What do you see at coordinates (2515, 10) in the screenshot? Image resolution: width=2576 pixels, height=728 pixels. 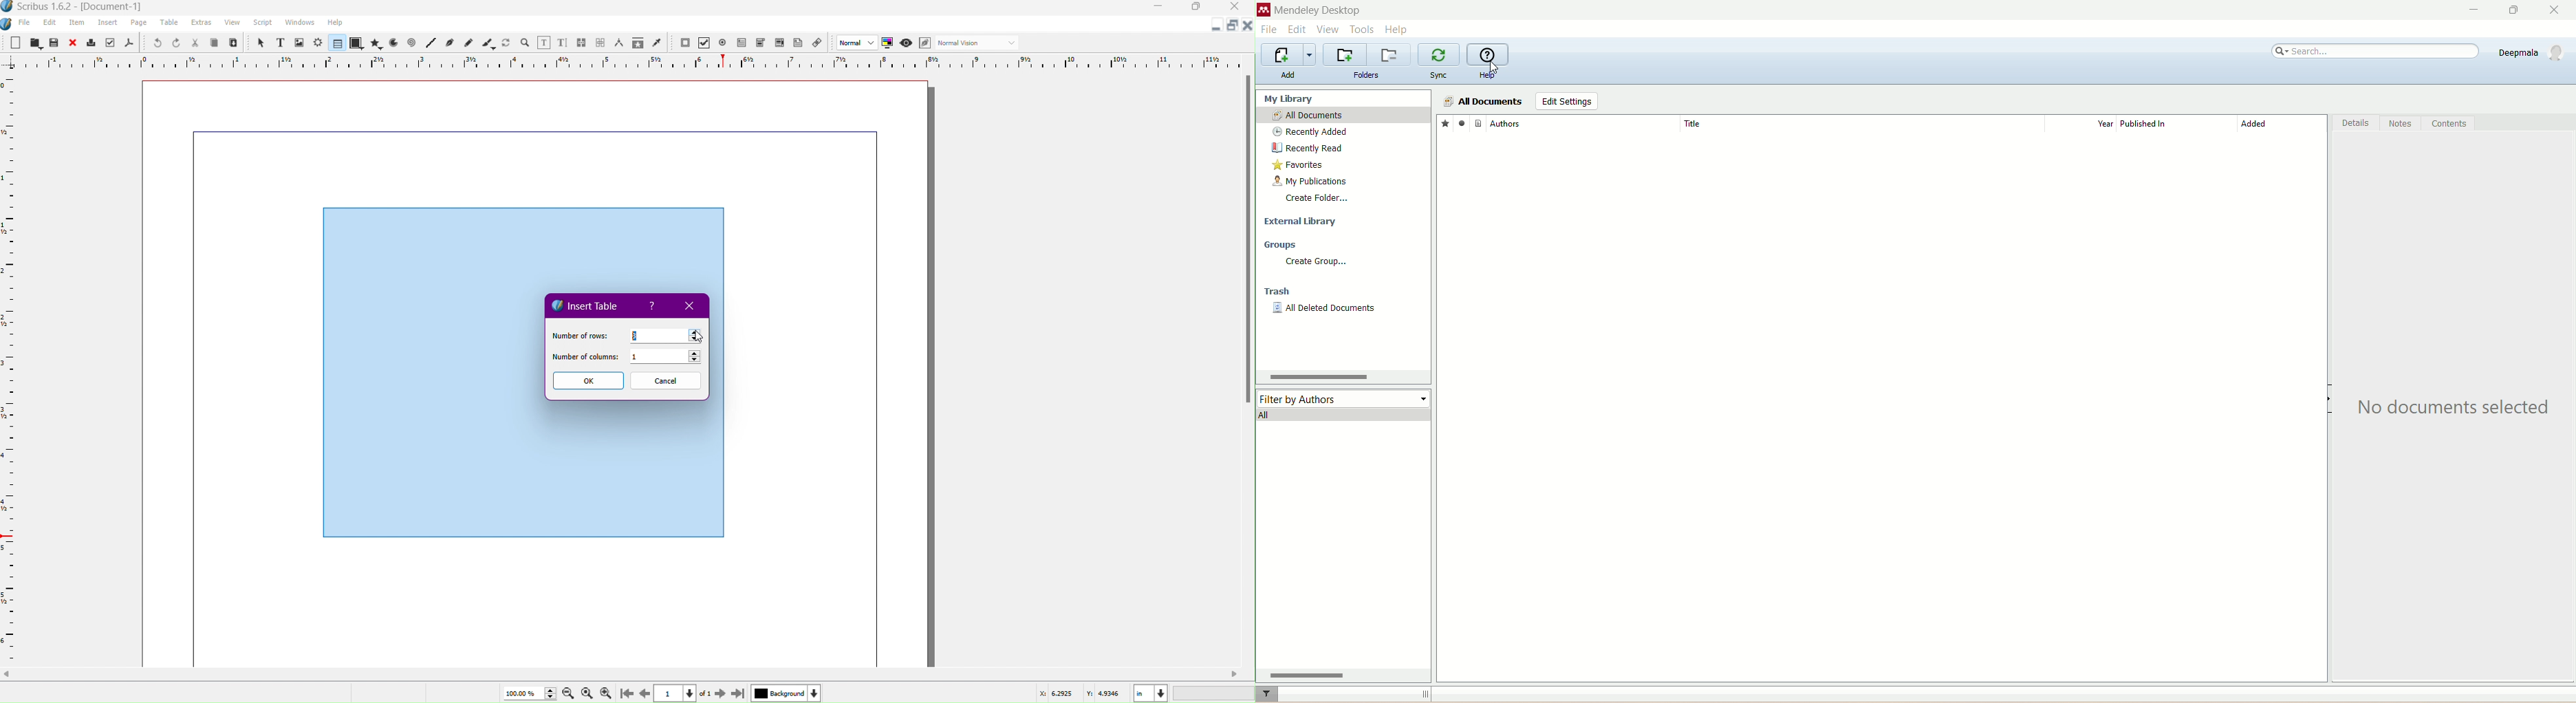 I see `maximize` at bounding box center [2515, 10].